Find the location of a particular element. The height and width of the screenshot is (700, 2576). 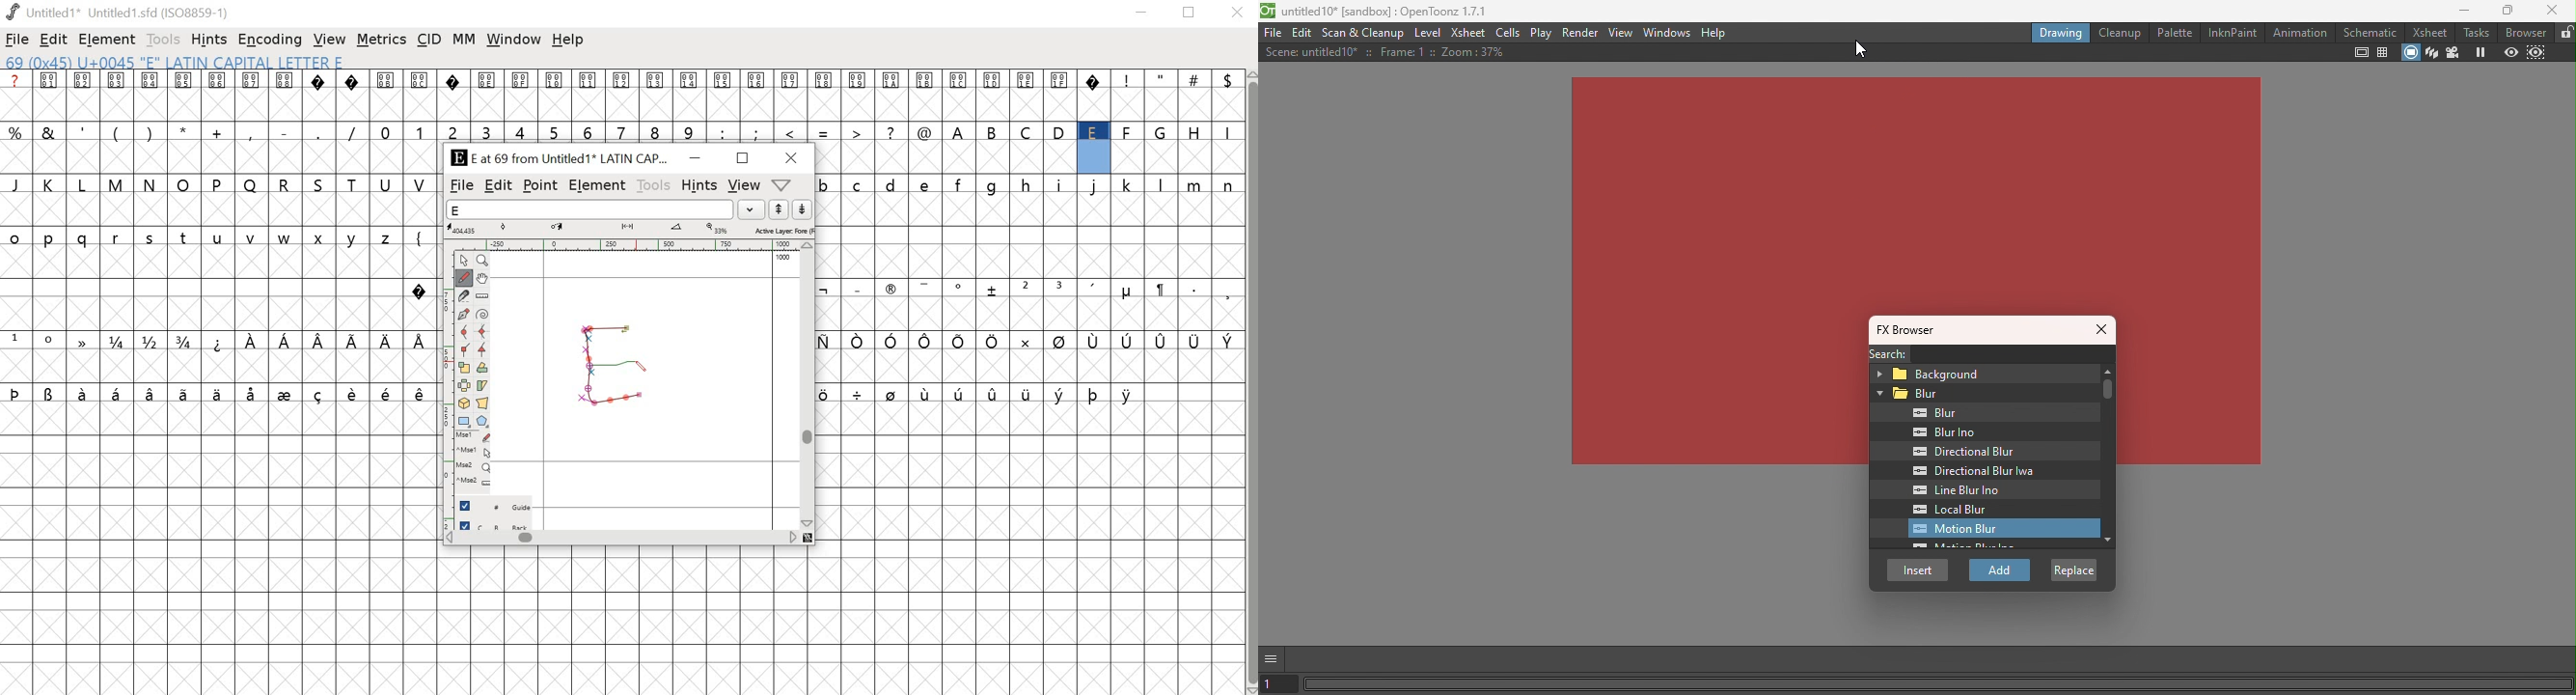

ruler is located at coordinates (444, 388).